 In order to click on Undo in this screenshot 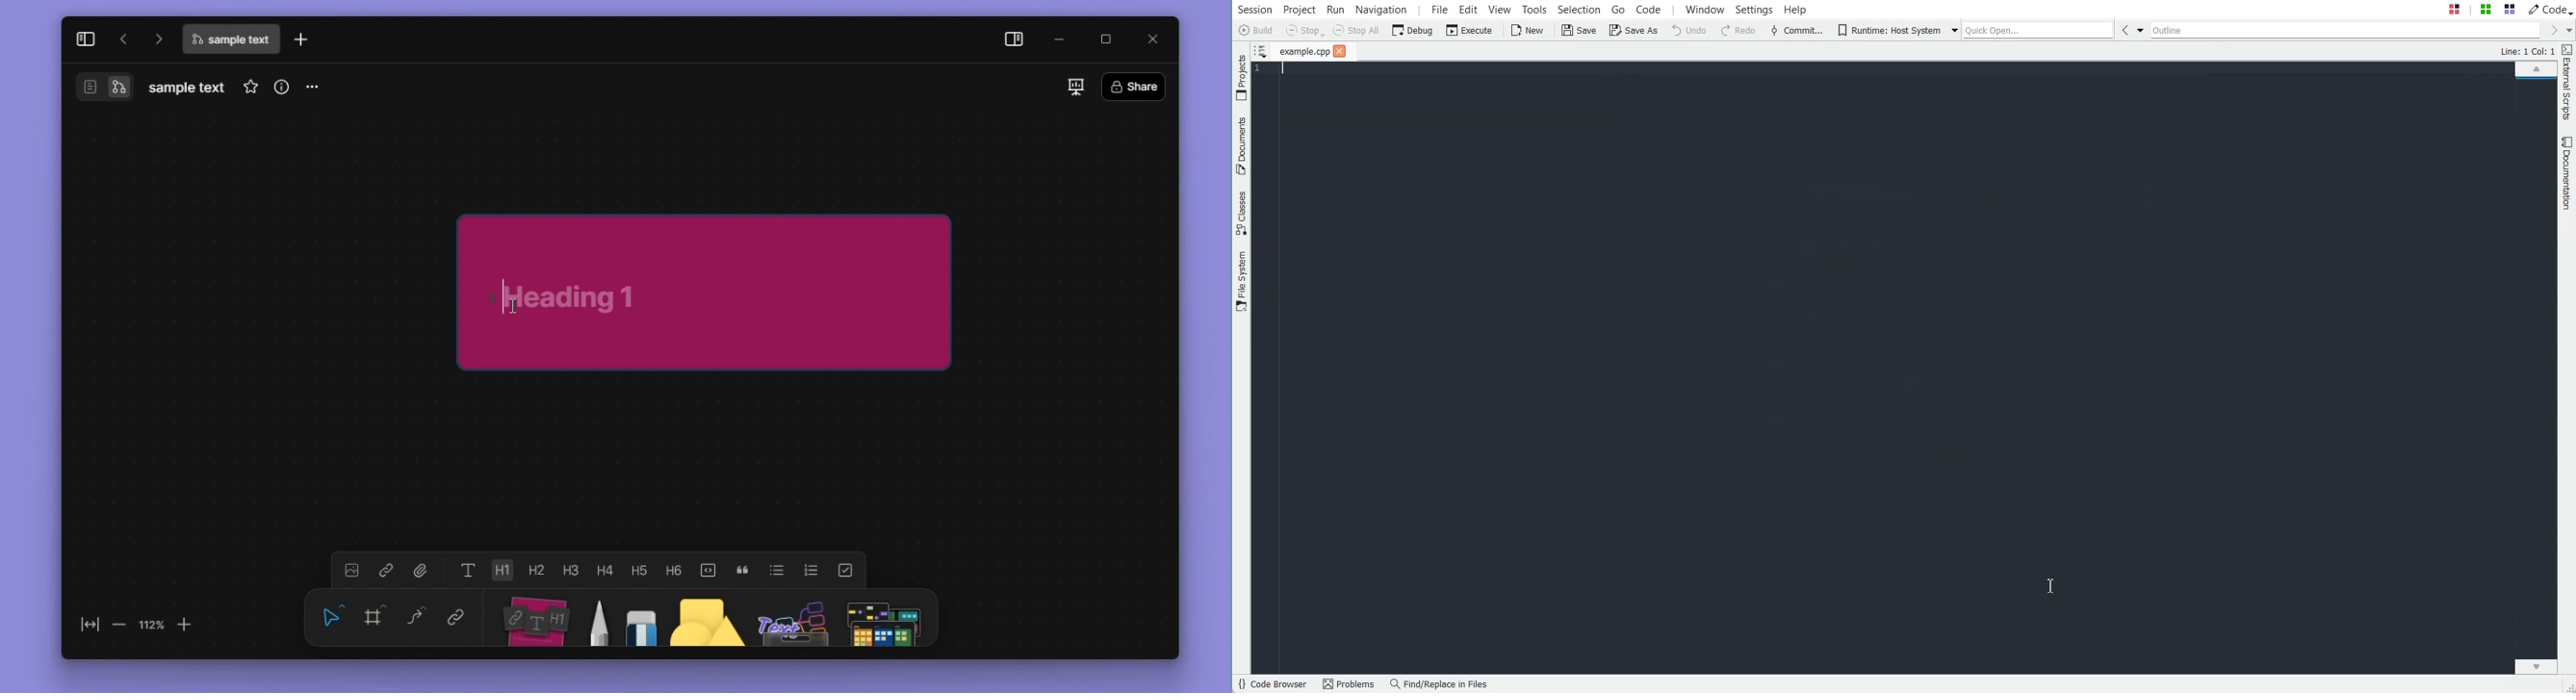, I will do `click(1689, 31)`.